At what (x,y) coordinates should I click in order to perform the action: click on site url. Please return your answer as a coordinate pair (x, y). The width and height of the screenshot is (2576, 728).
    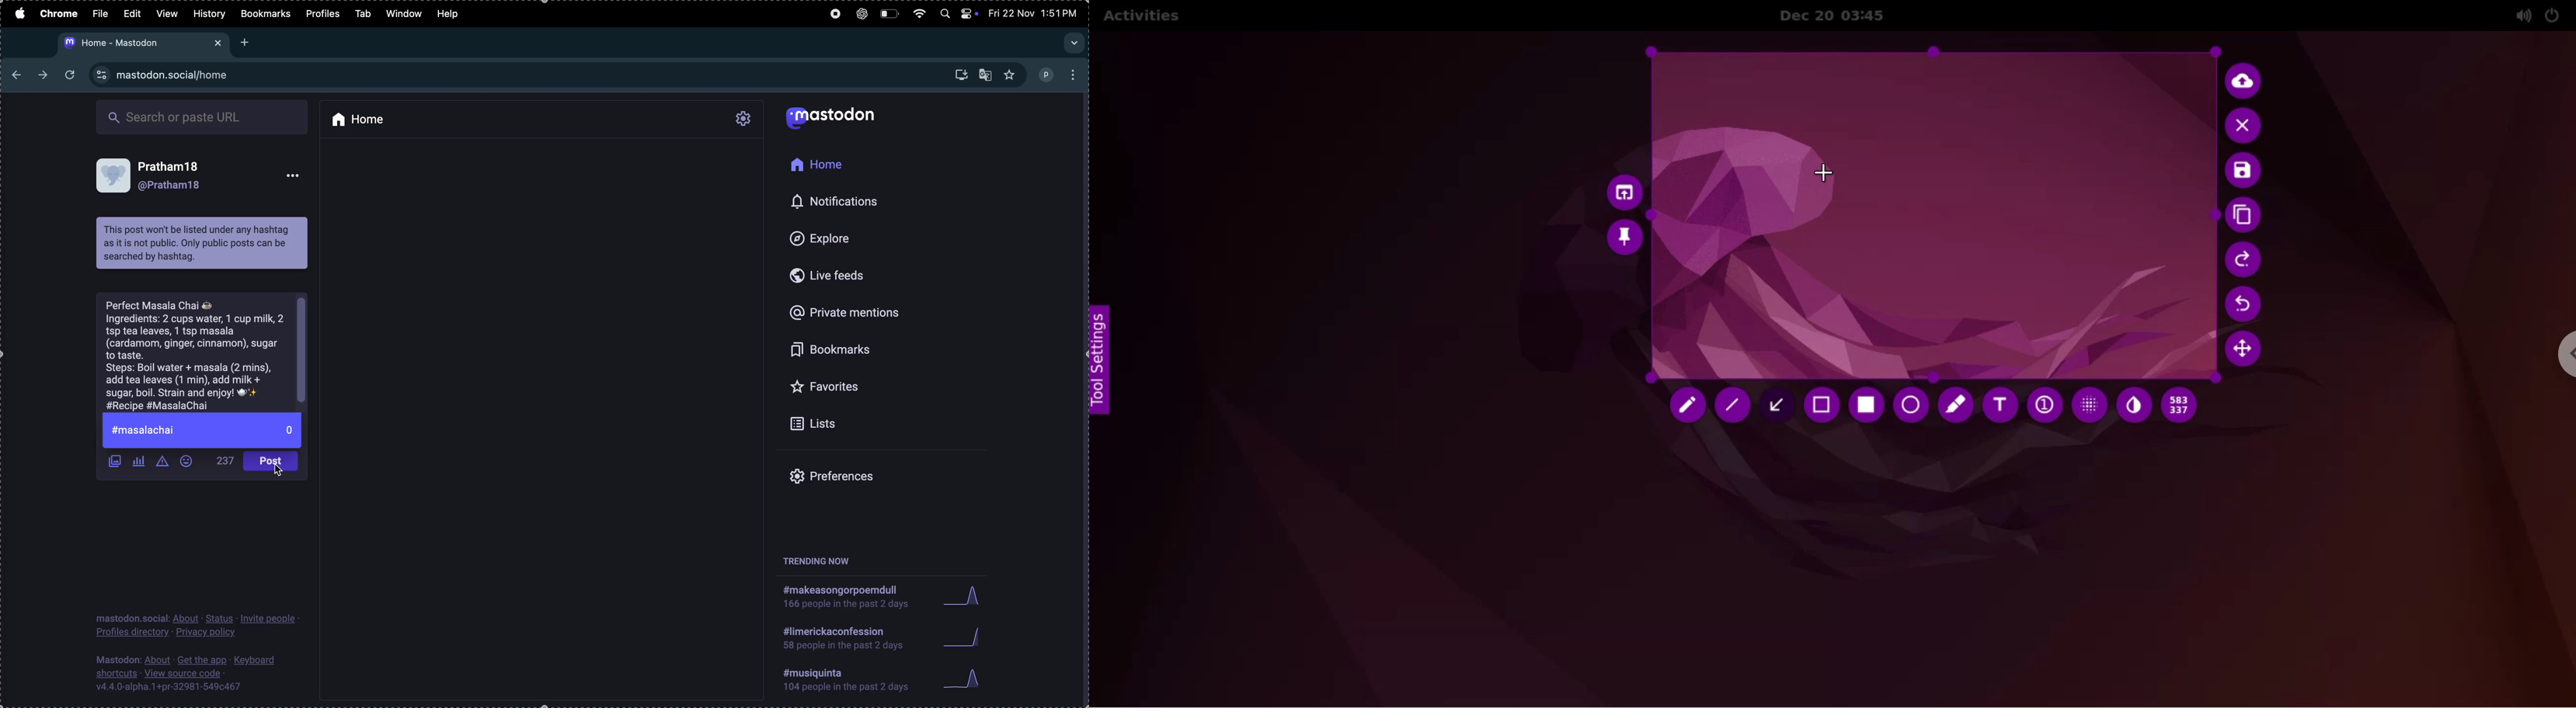
    Looking at the image, I should click on (193, 75).